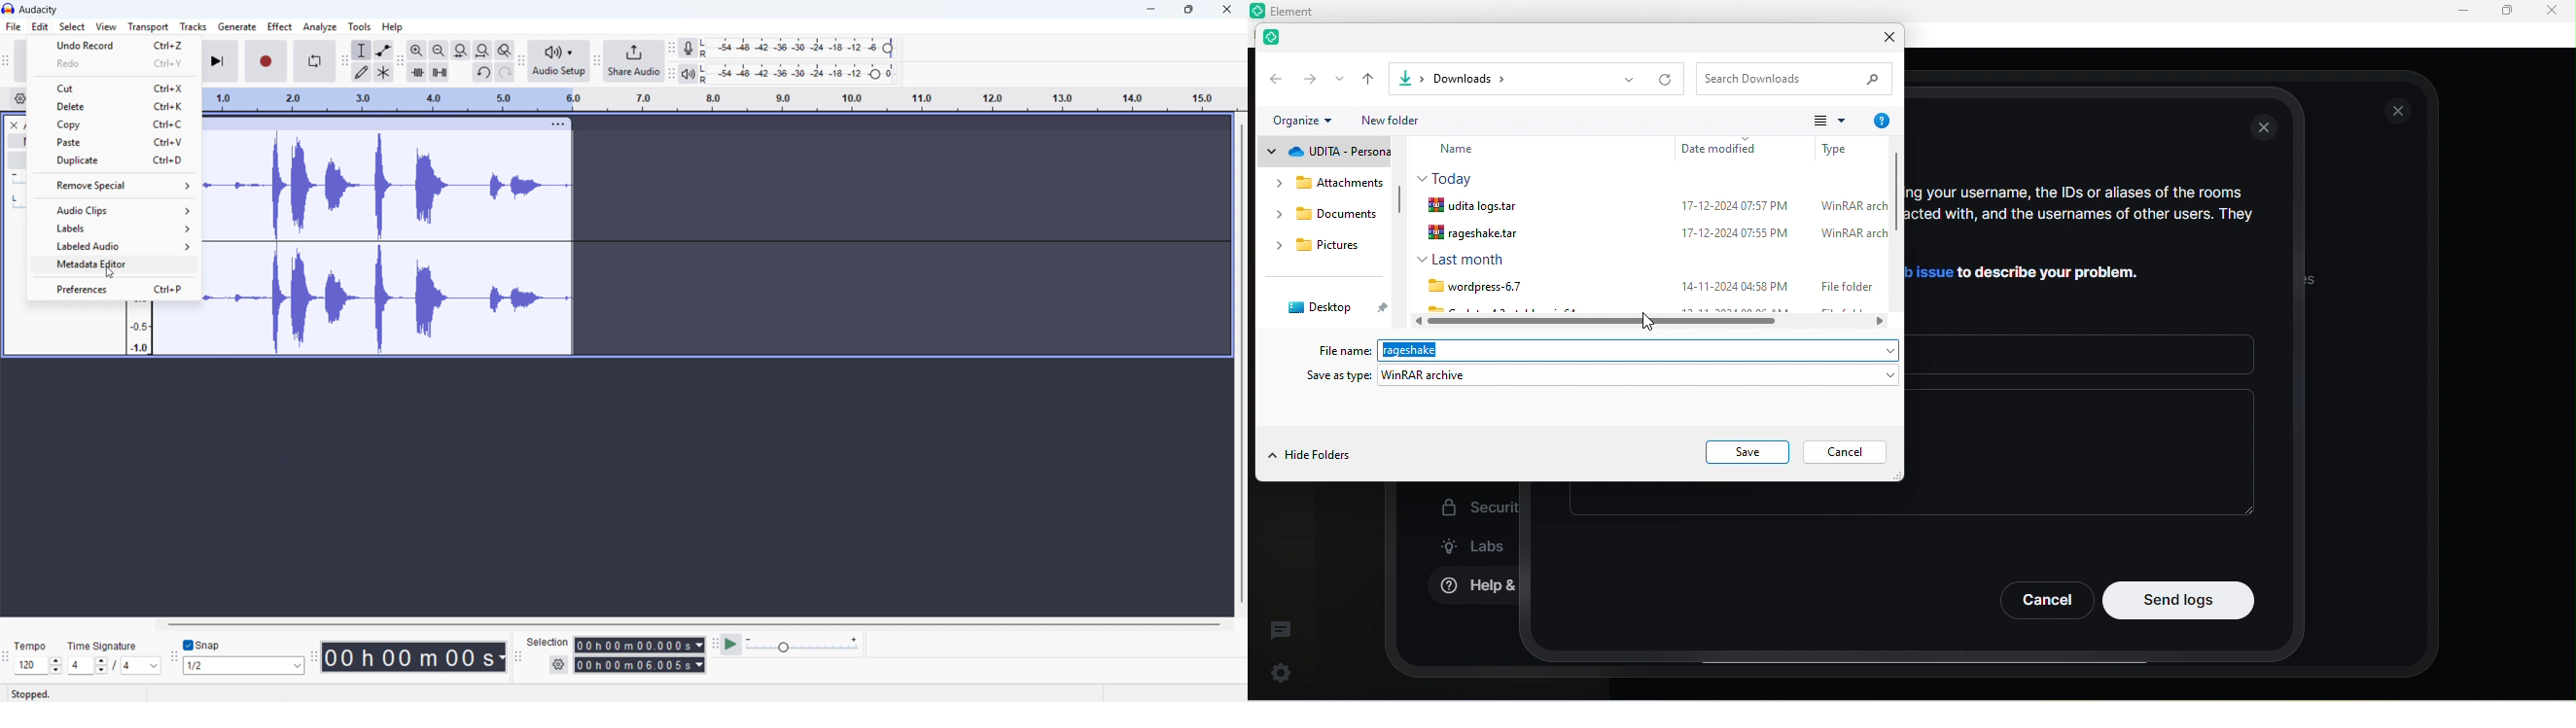  Describe the element at coordinates (418, 73) in the screenshot. I see `trim audio outside selection` at that location.